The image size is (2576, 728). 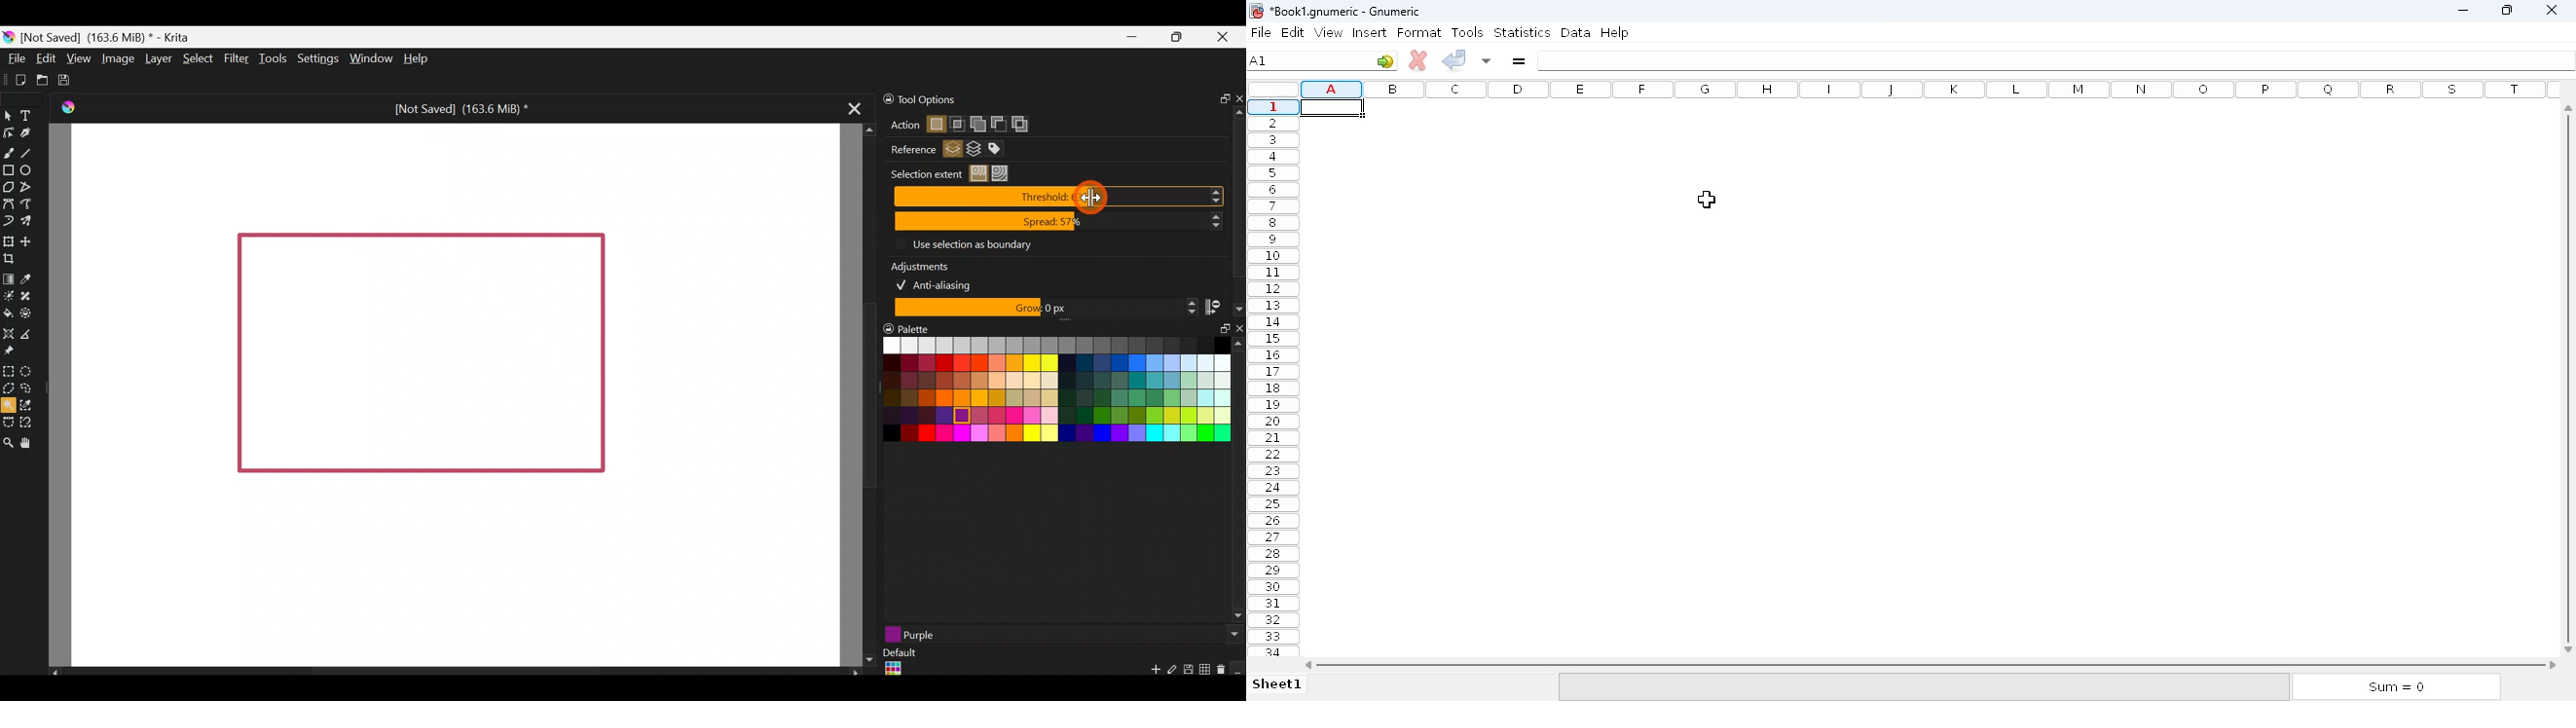 I want to click on Similar colour selection tool, so click(x=36, y=404).